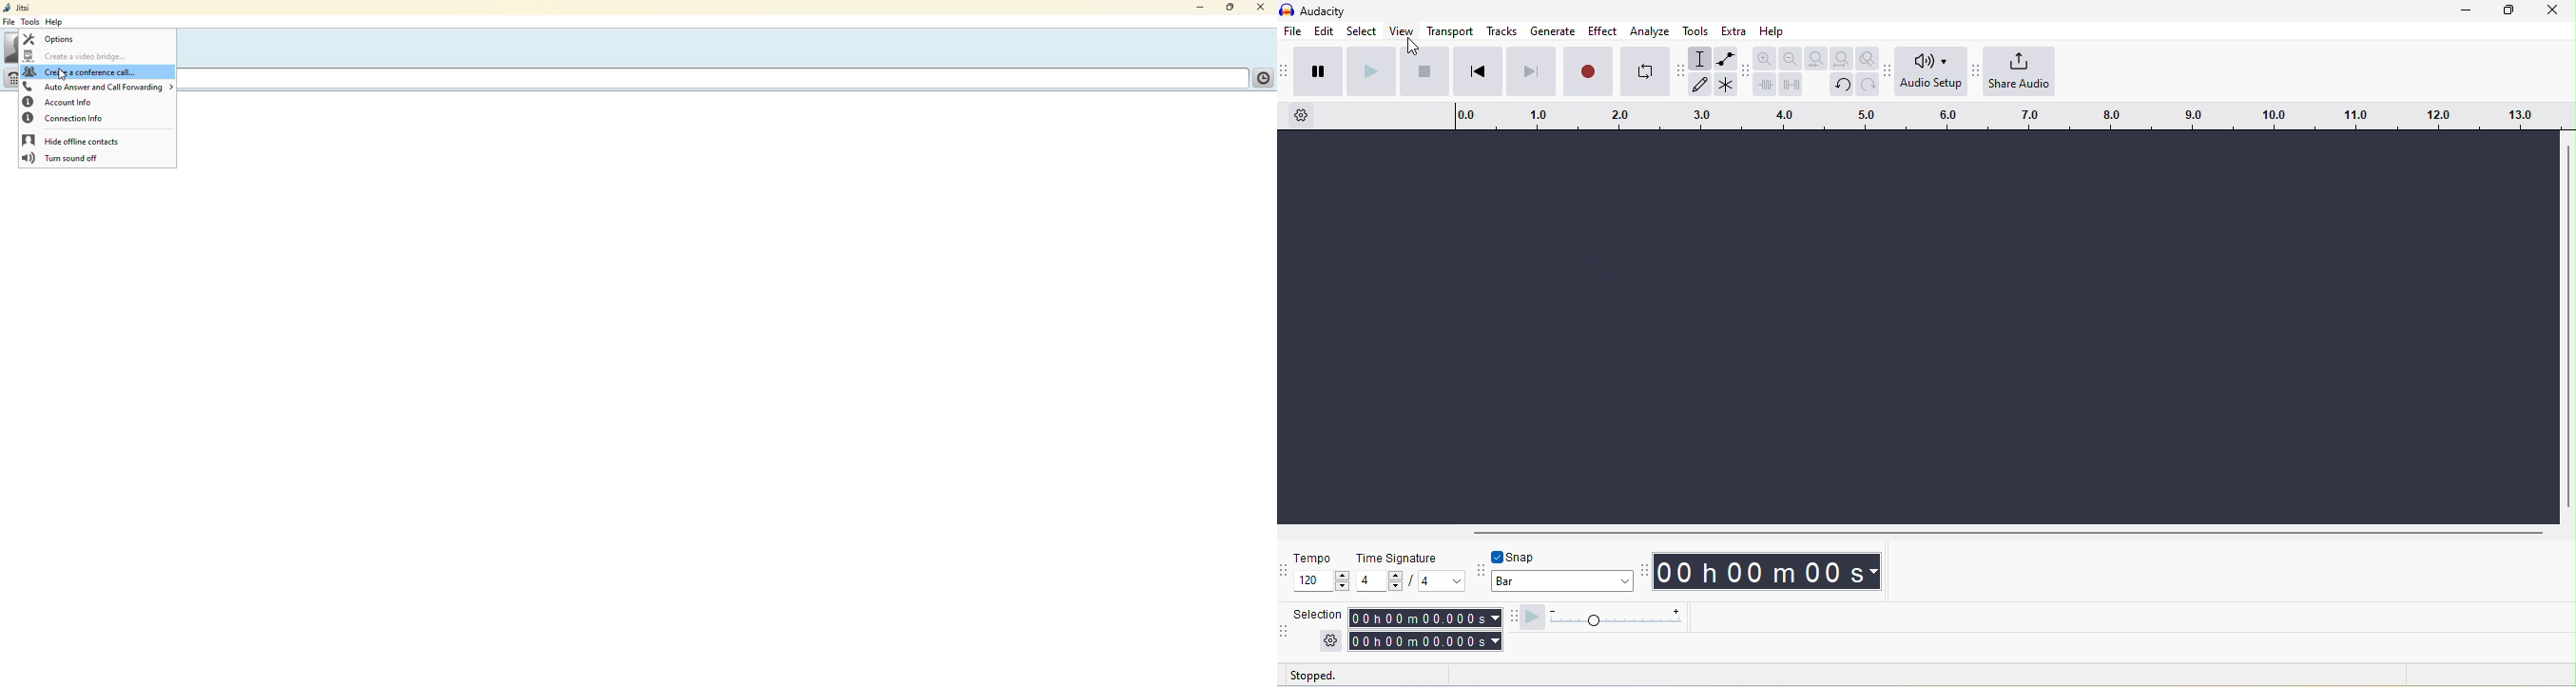  What do you see at coordinates (1443, 580) in the screenshot?
I see `set time signature` at bounding box center [1443, 580].